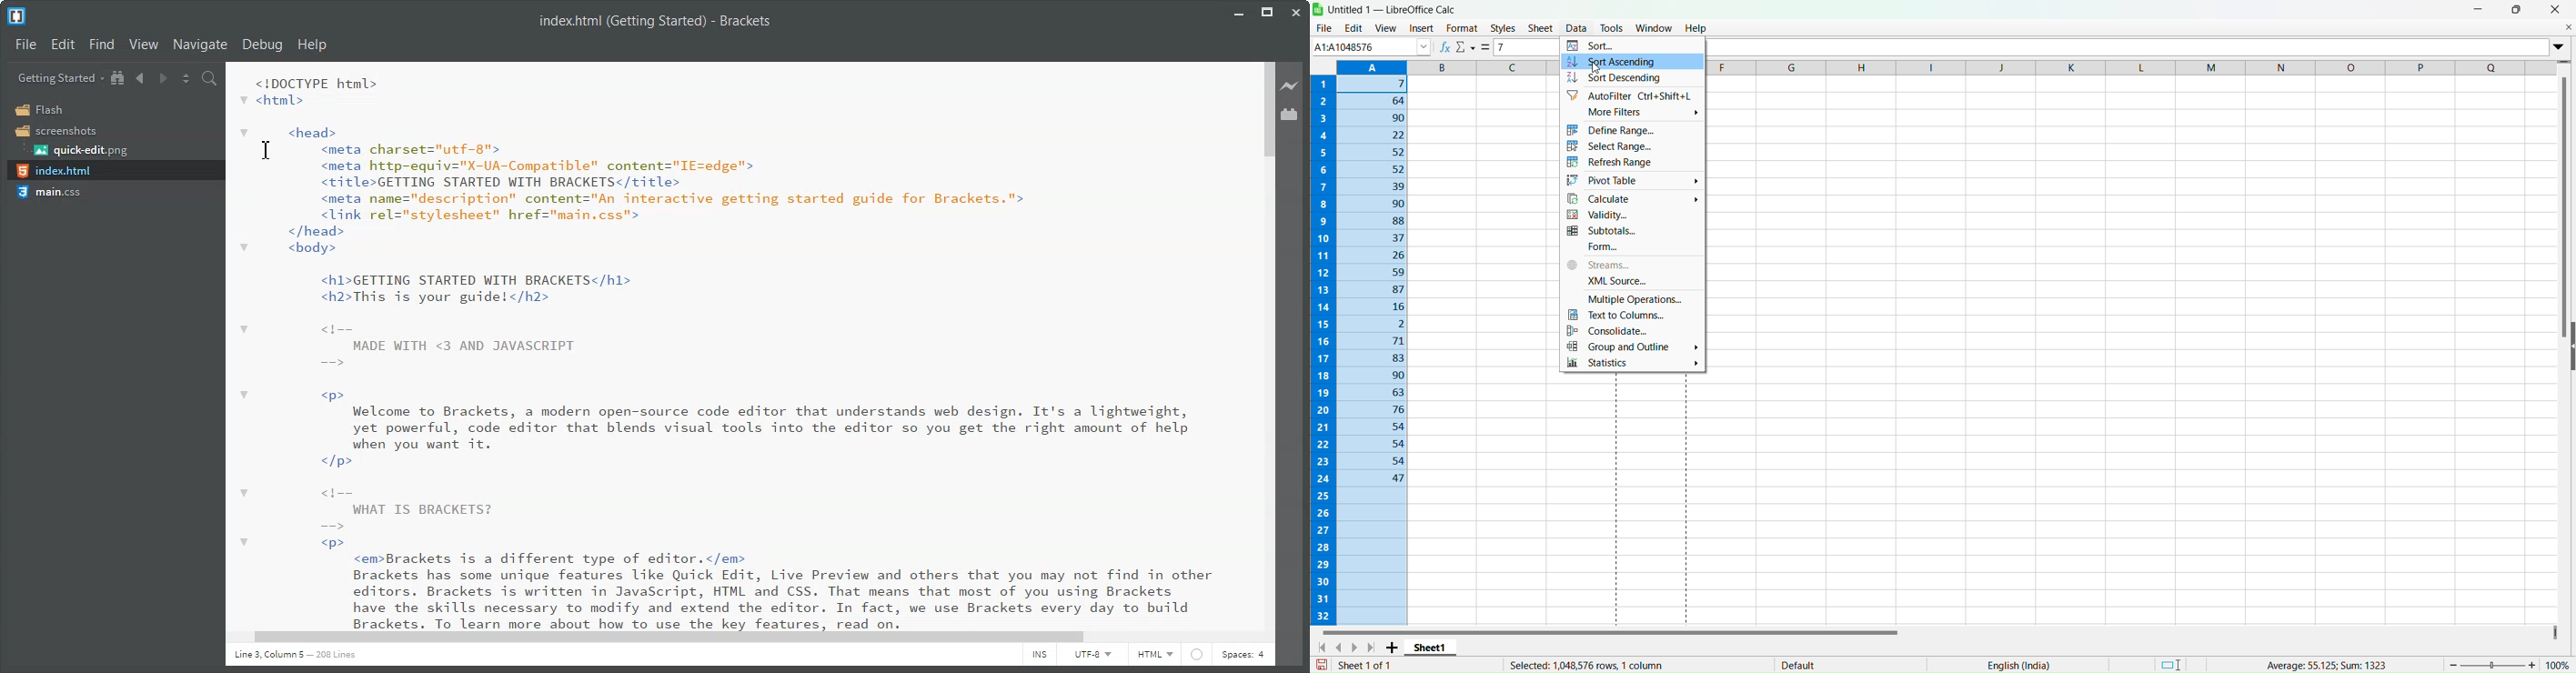 The height and width of the screenshot is (700, 2576). What do you see at coordinates (2556, 9) in the screenshot?
I see `Close` at bounding box center [2556, 9].